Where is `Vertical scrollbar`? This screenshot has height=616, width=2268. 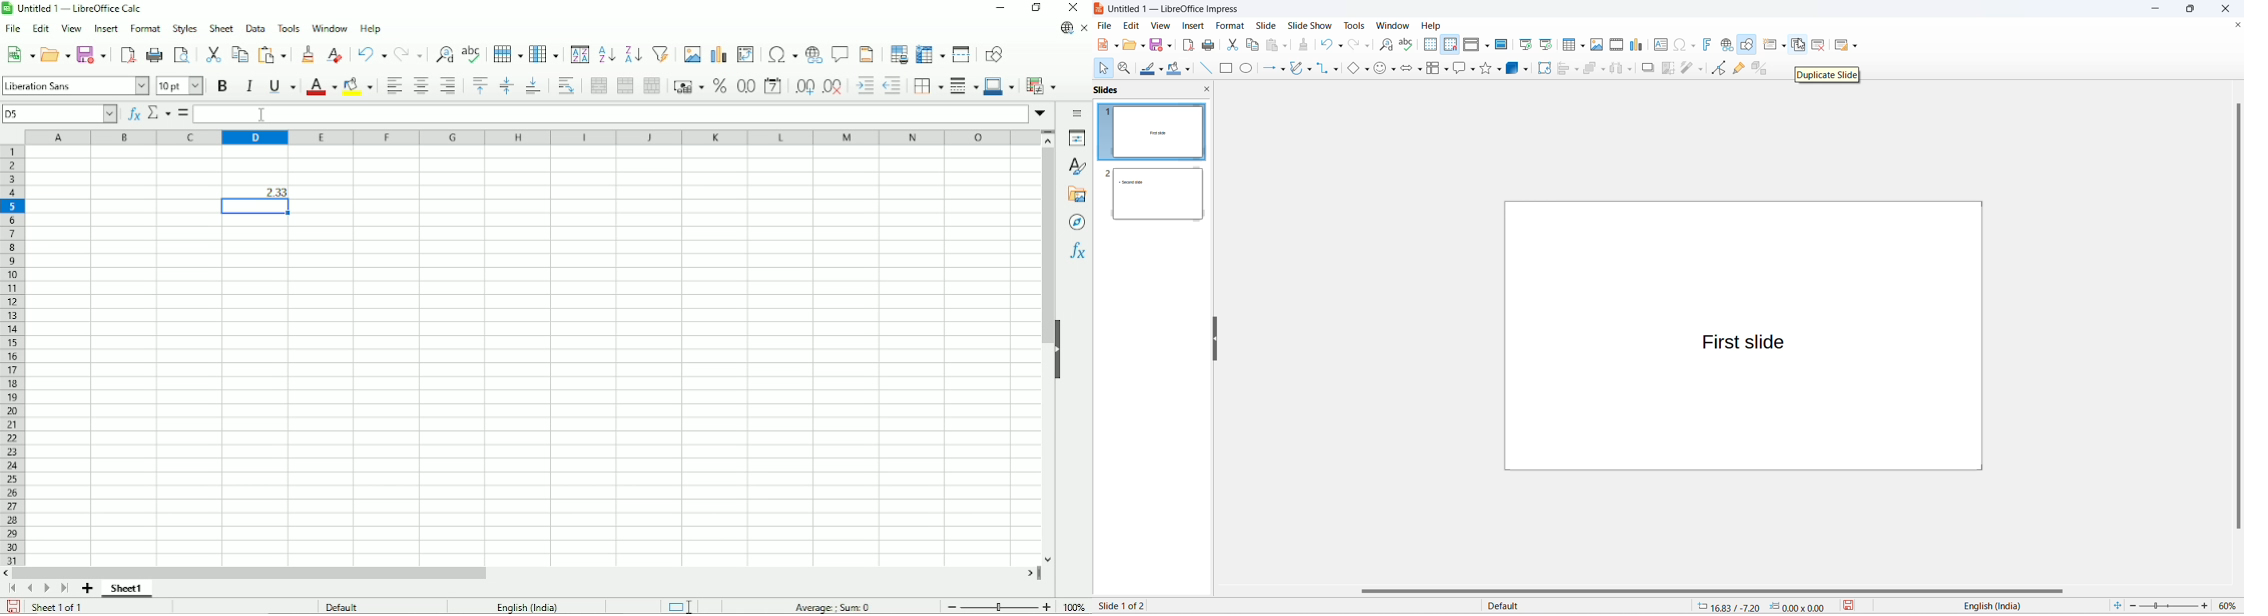
Vertical scrollbar is located at coordinates (1048, 355).